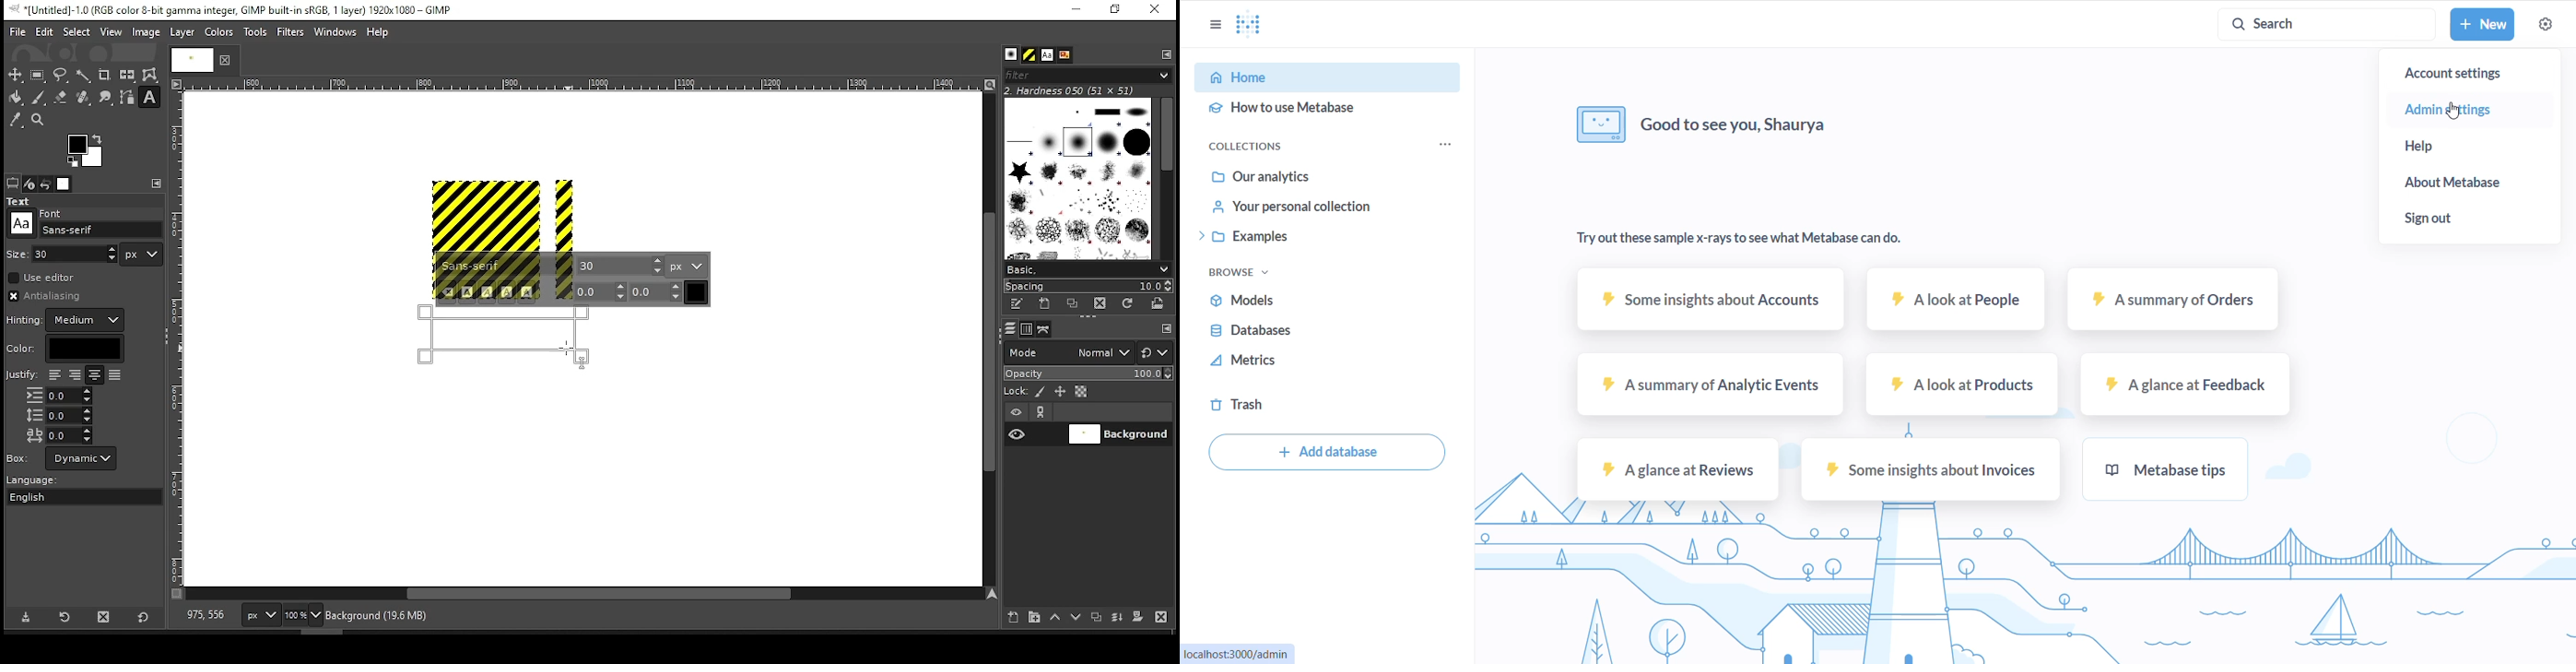 This screenshot has width=2576, height=672. I want to click on mask  layer, so click(1137, 618).